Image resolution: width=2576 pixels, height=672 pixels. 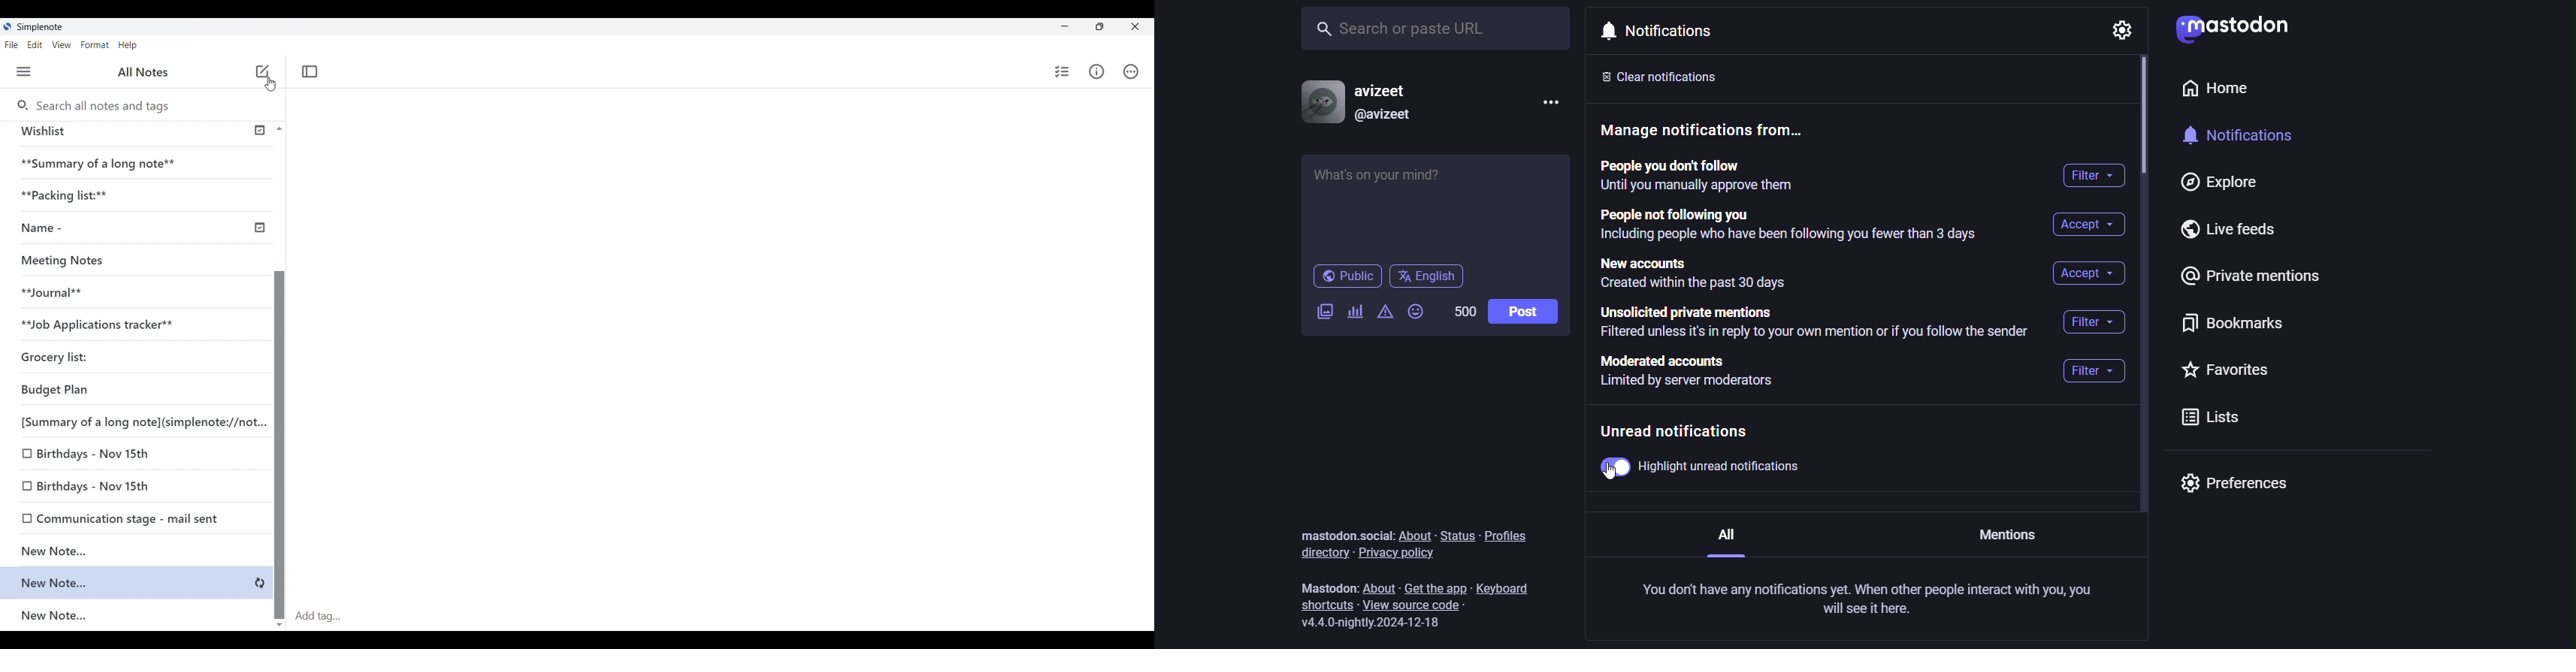 What do you see at coordinates (59, 294) in the screenshot?
I see `**Journal**` at bounding box center [59, 294].